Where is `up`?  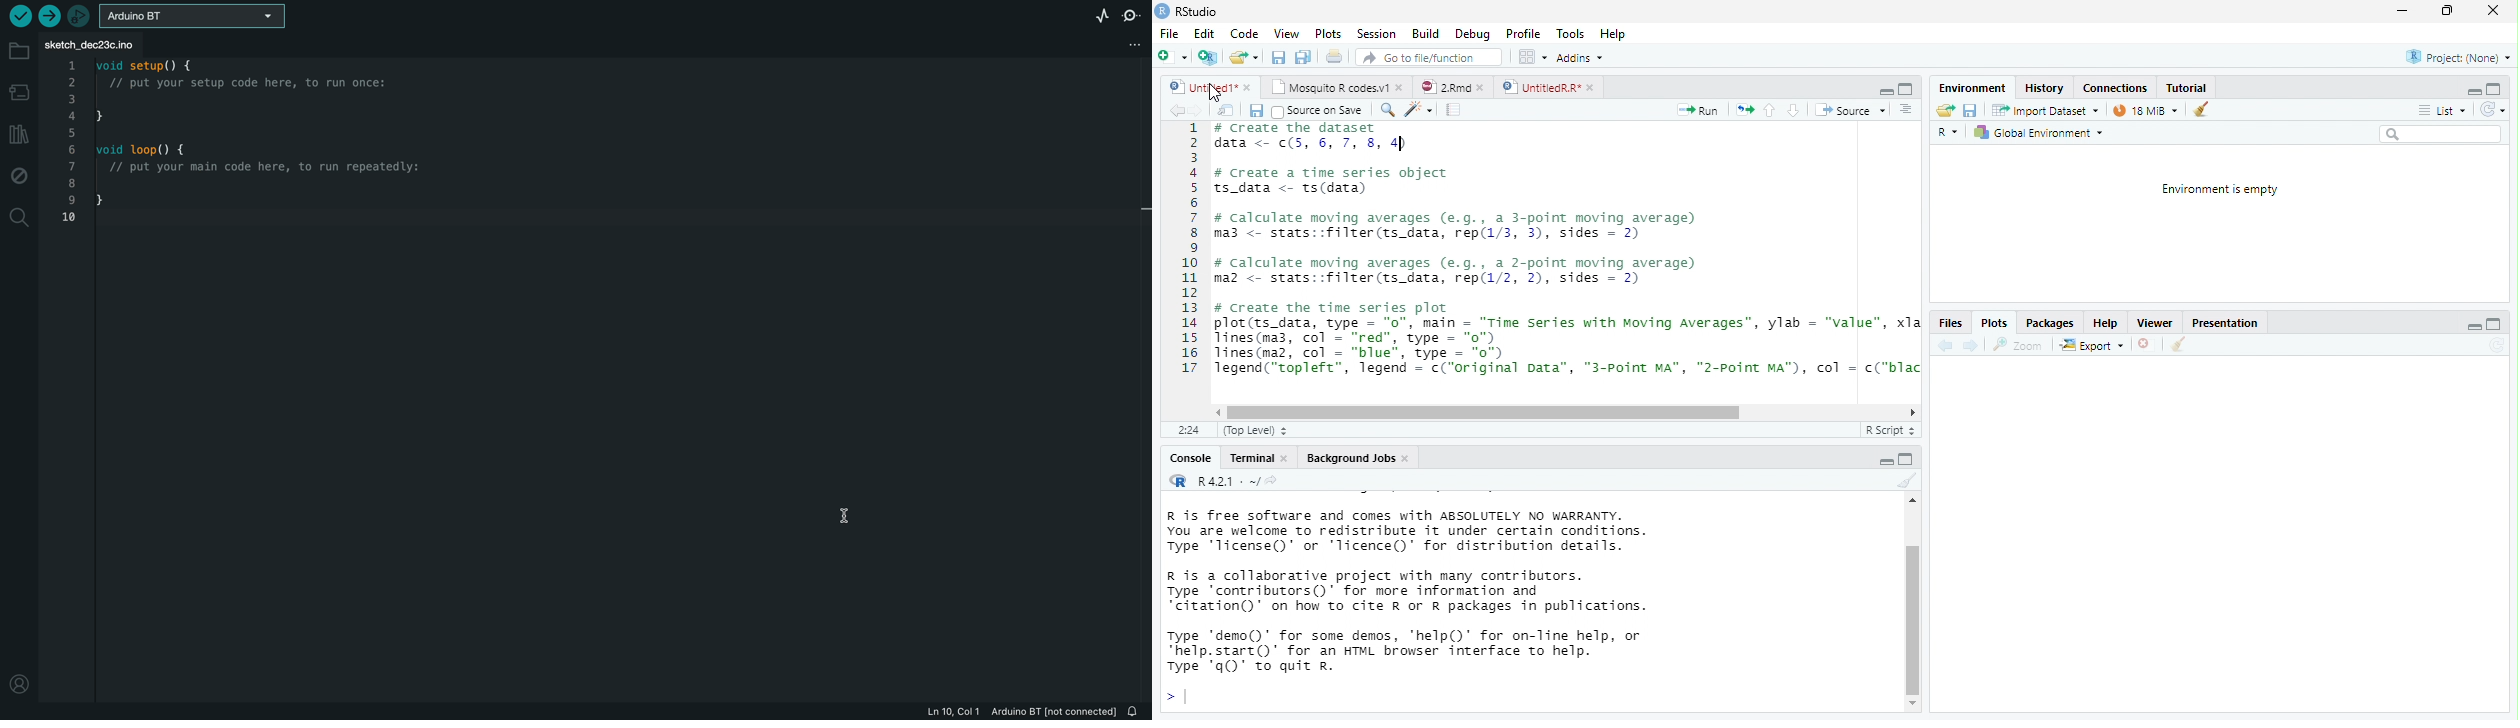 up is located at coordinates (1770, 110).